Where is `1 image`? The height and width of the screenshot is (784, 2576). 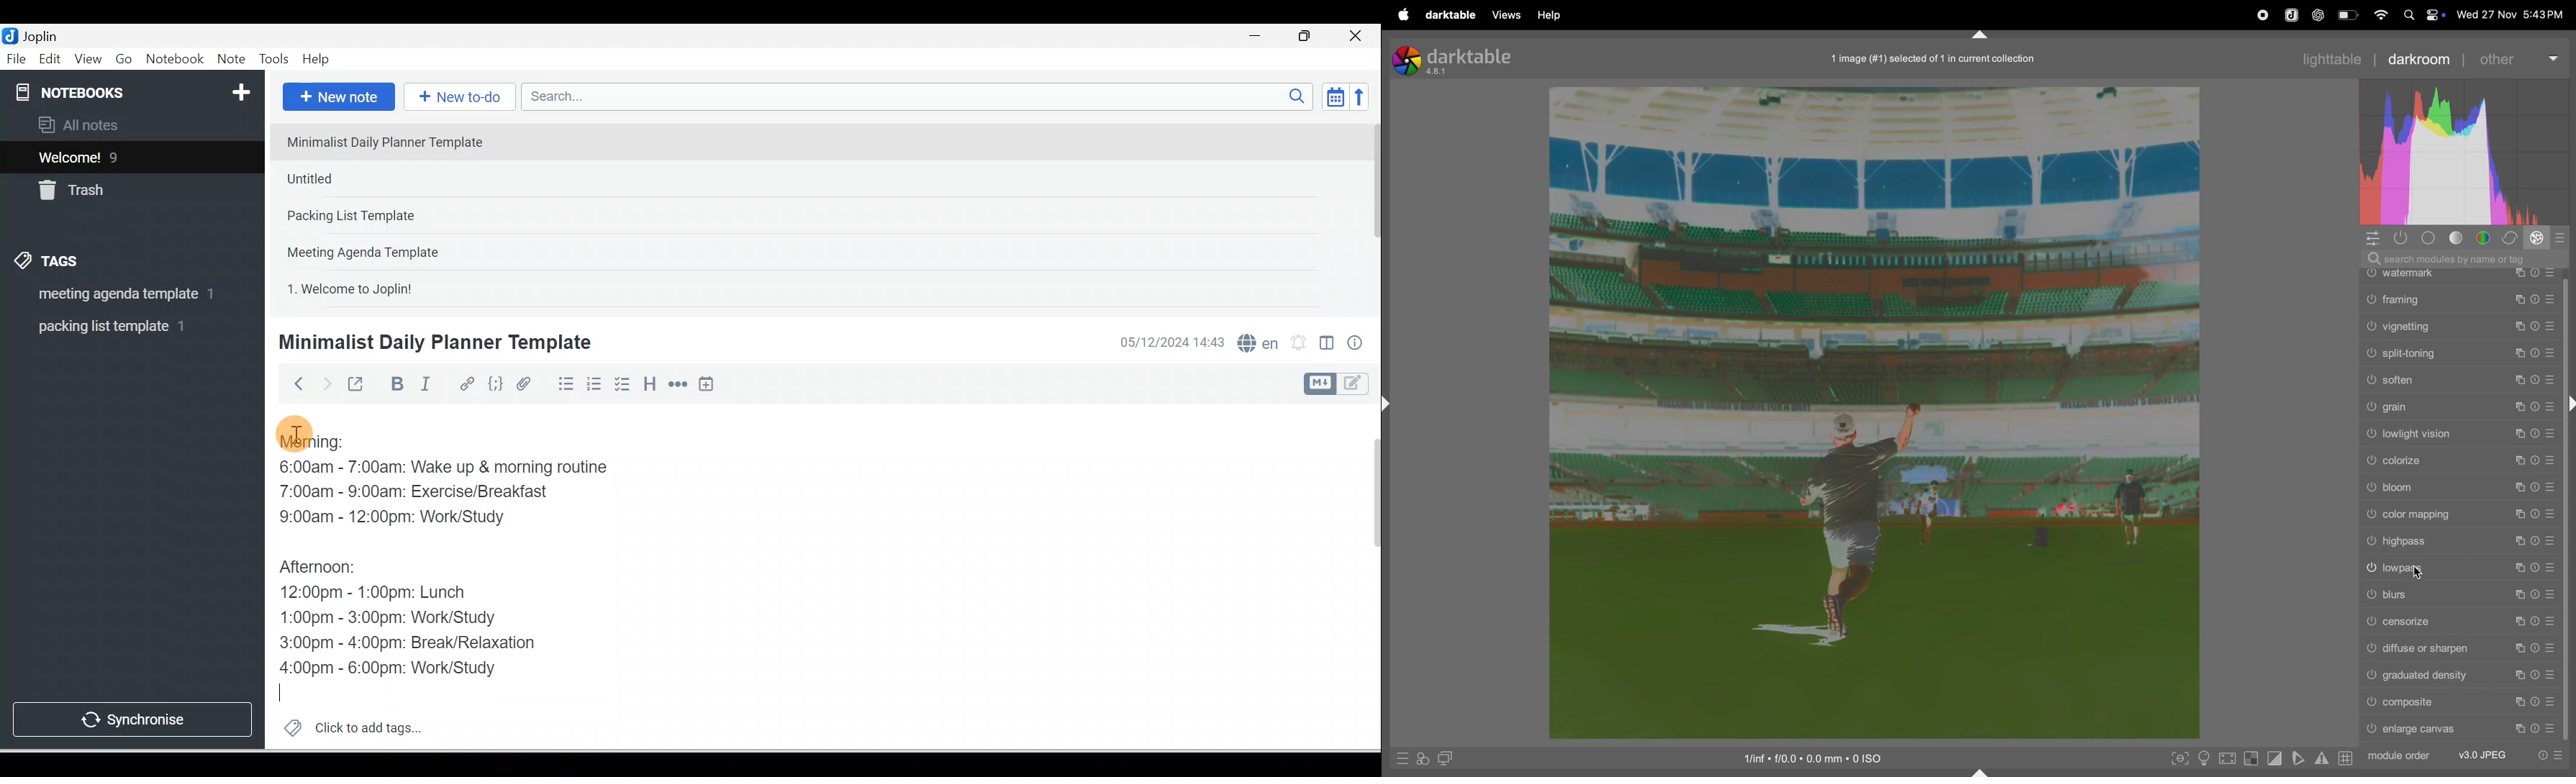 1 image is located at coordinates (1934, 58).